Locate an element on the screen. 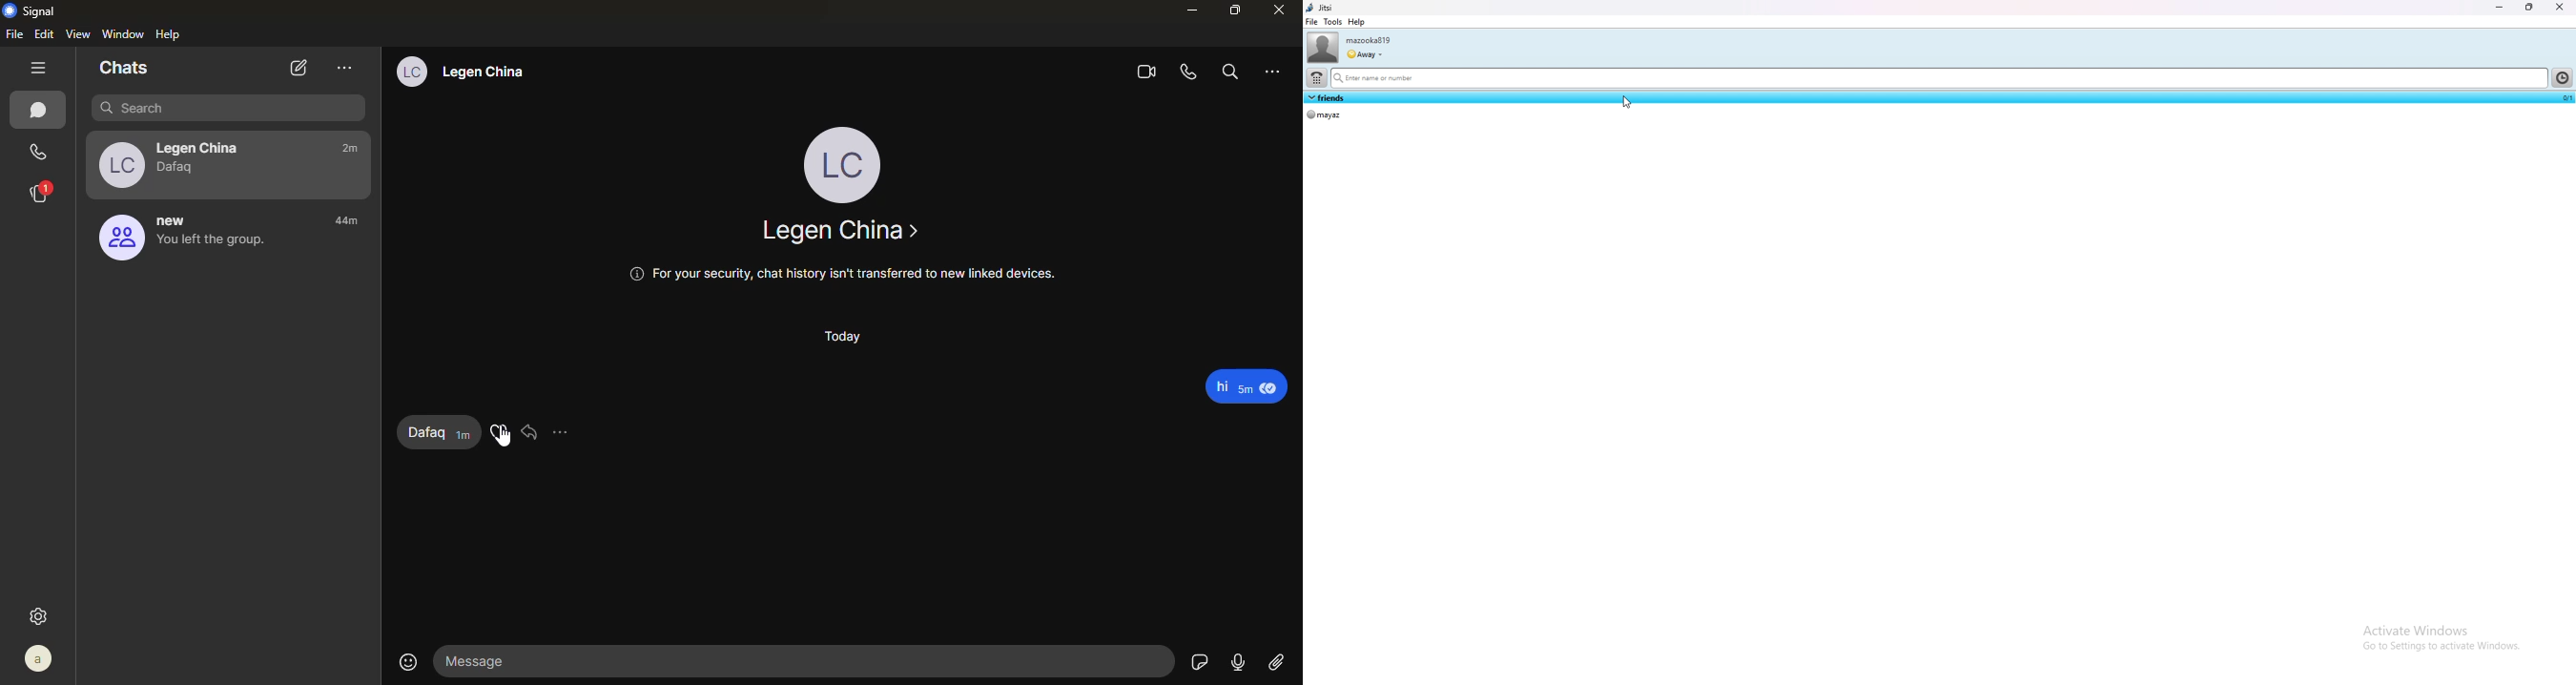 Image resolution: width=2576 pixels, height=700 pixels. today is located at coordinates (839, 338).